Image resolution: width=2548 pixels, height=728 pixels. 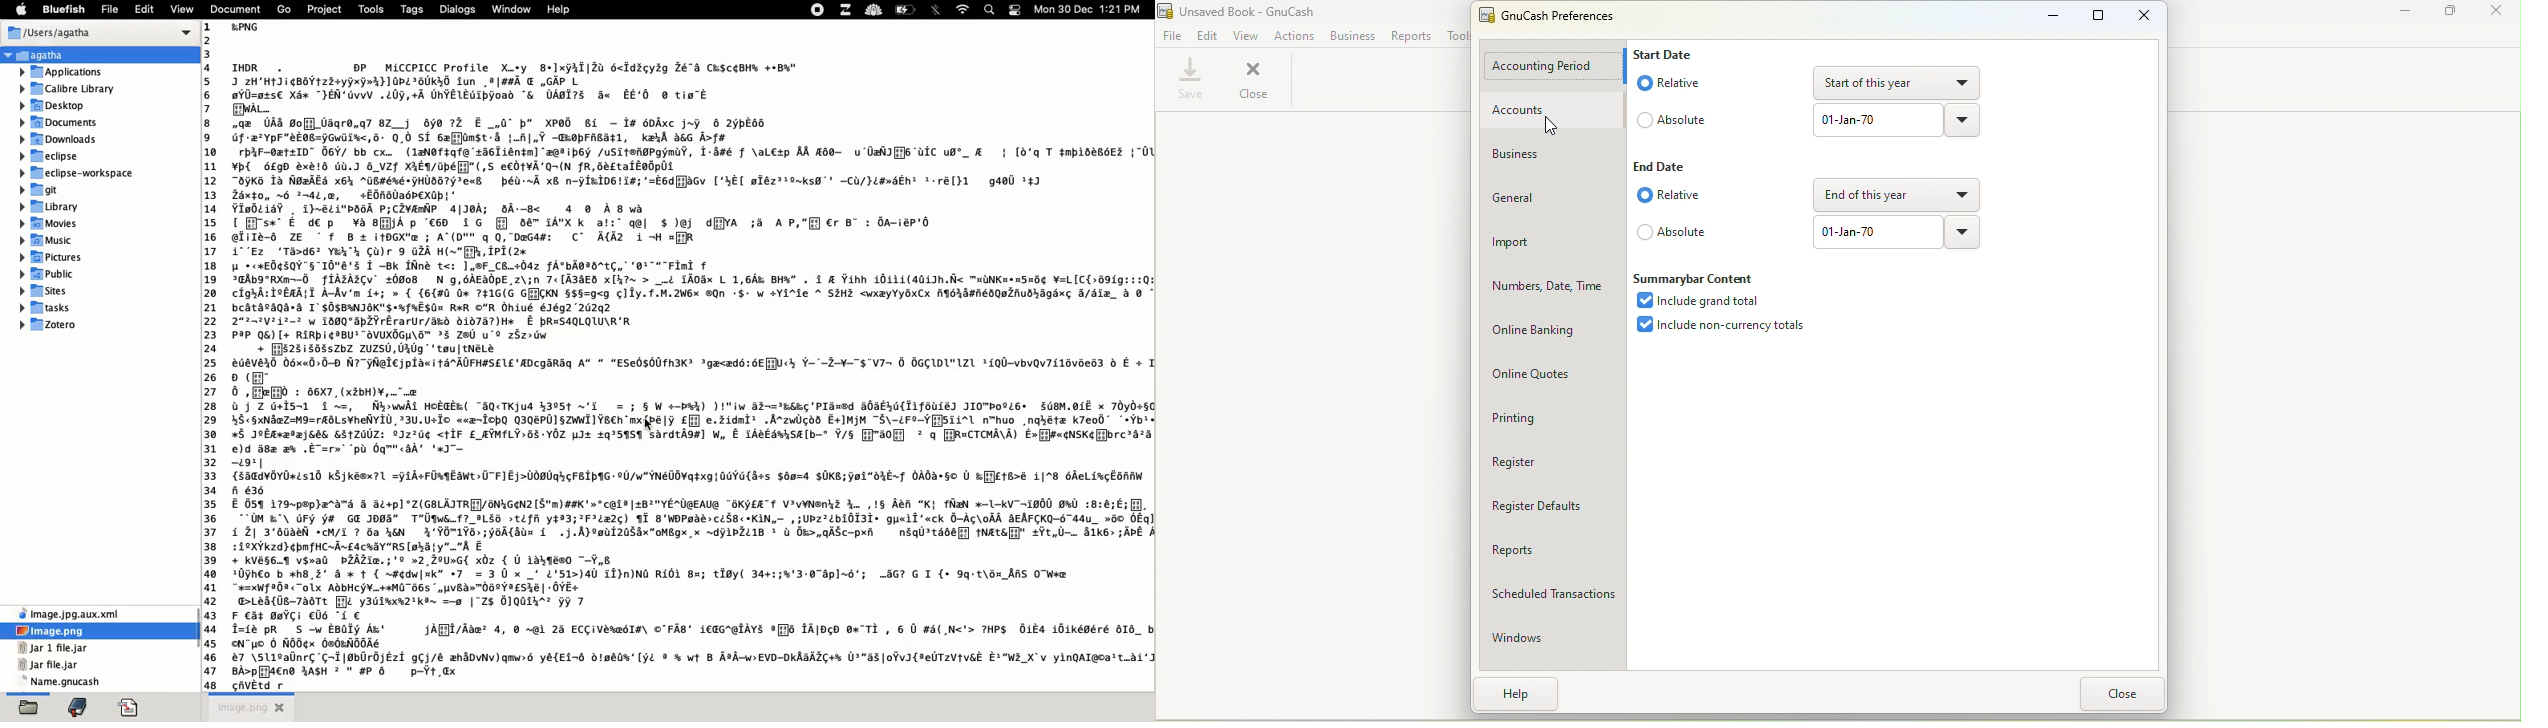 What do you see at coordinates (561, 10) in the screenshot?
I see `help` at bounding box center [561, 10].